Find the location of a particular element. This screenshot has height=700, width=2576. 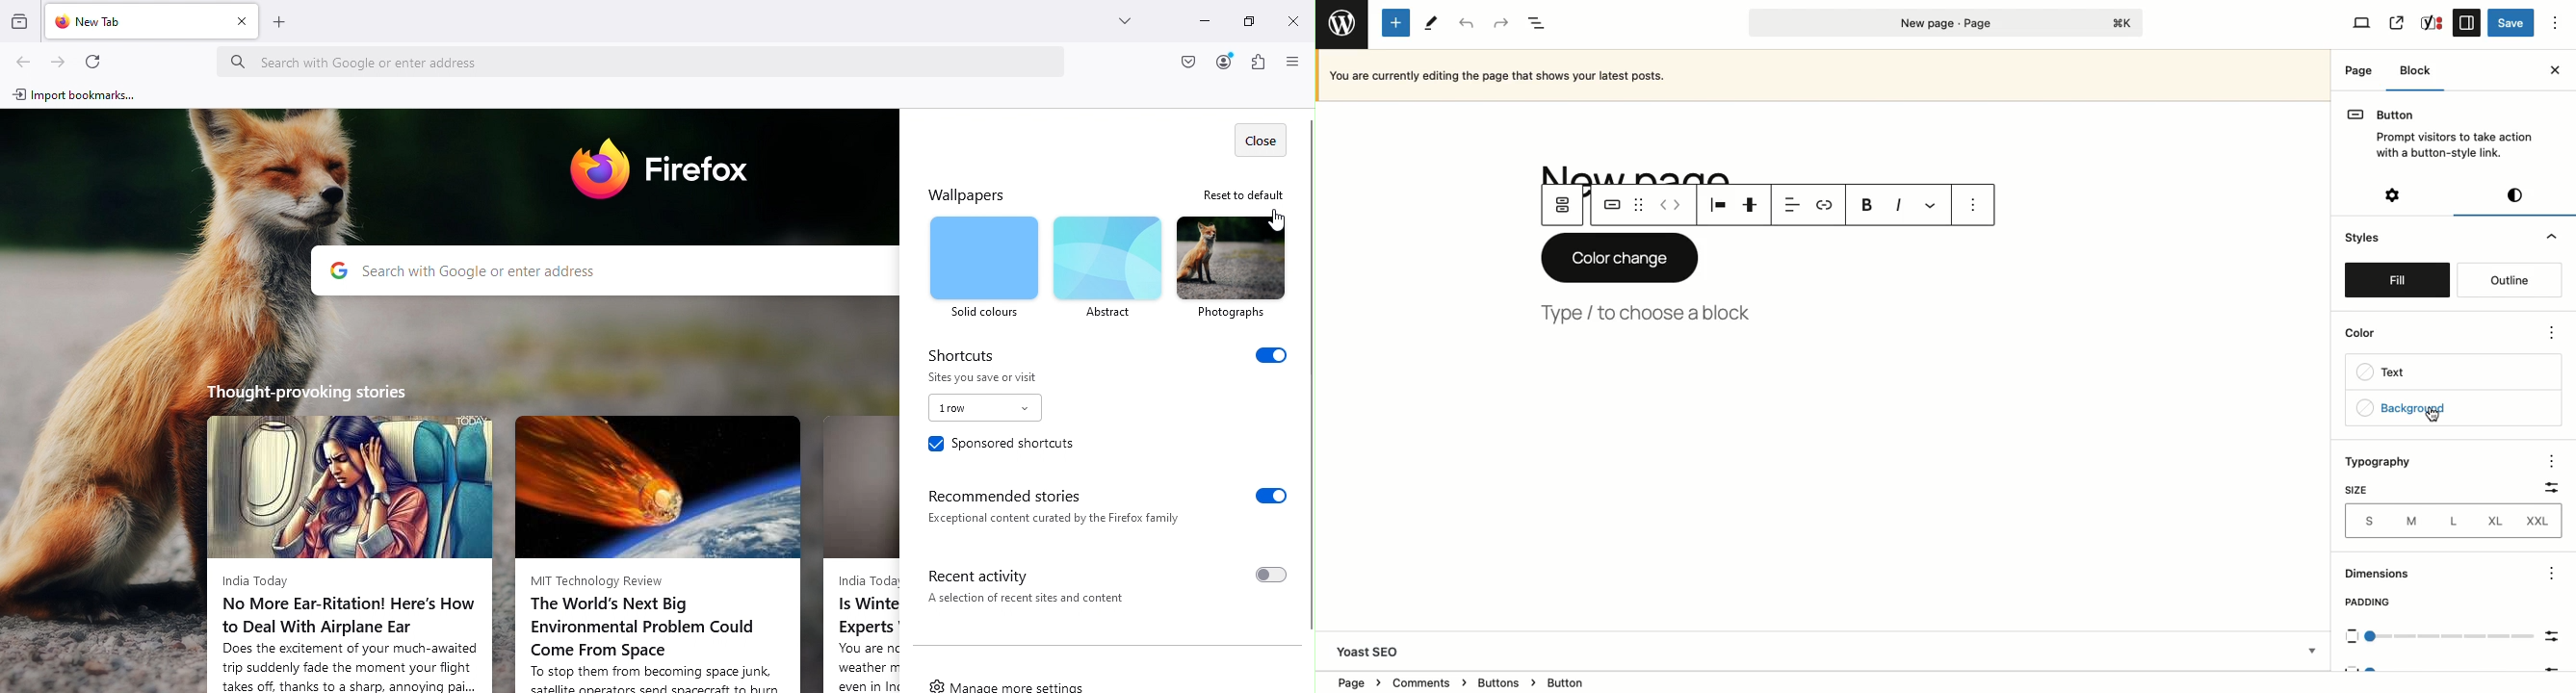

Close is located at coordinates (1260, 140).